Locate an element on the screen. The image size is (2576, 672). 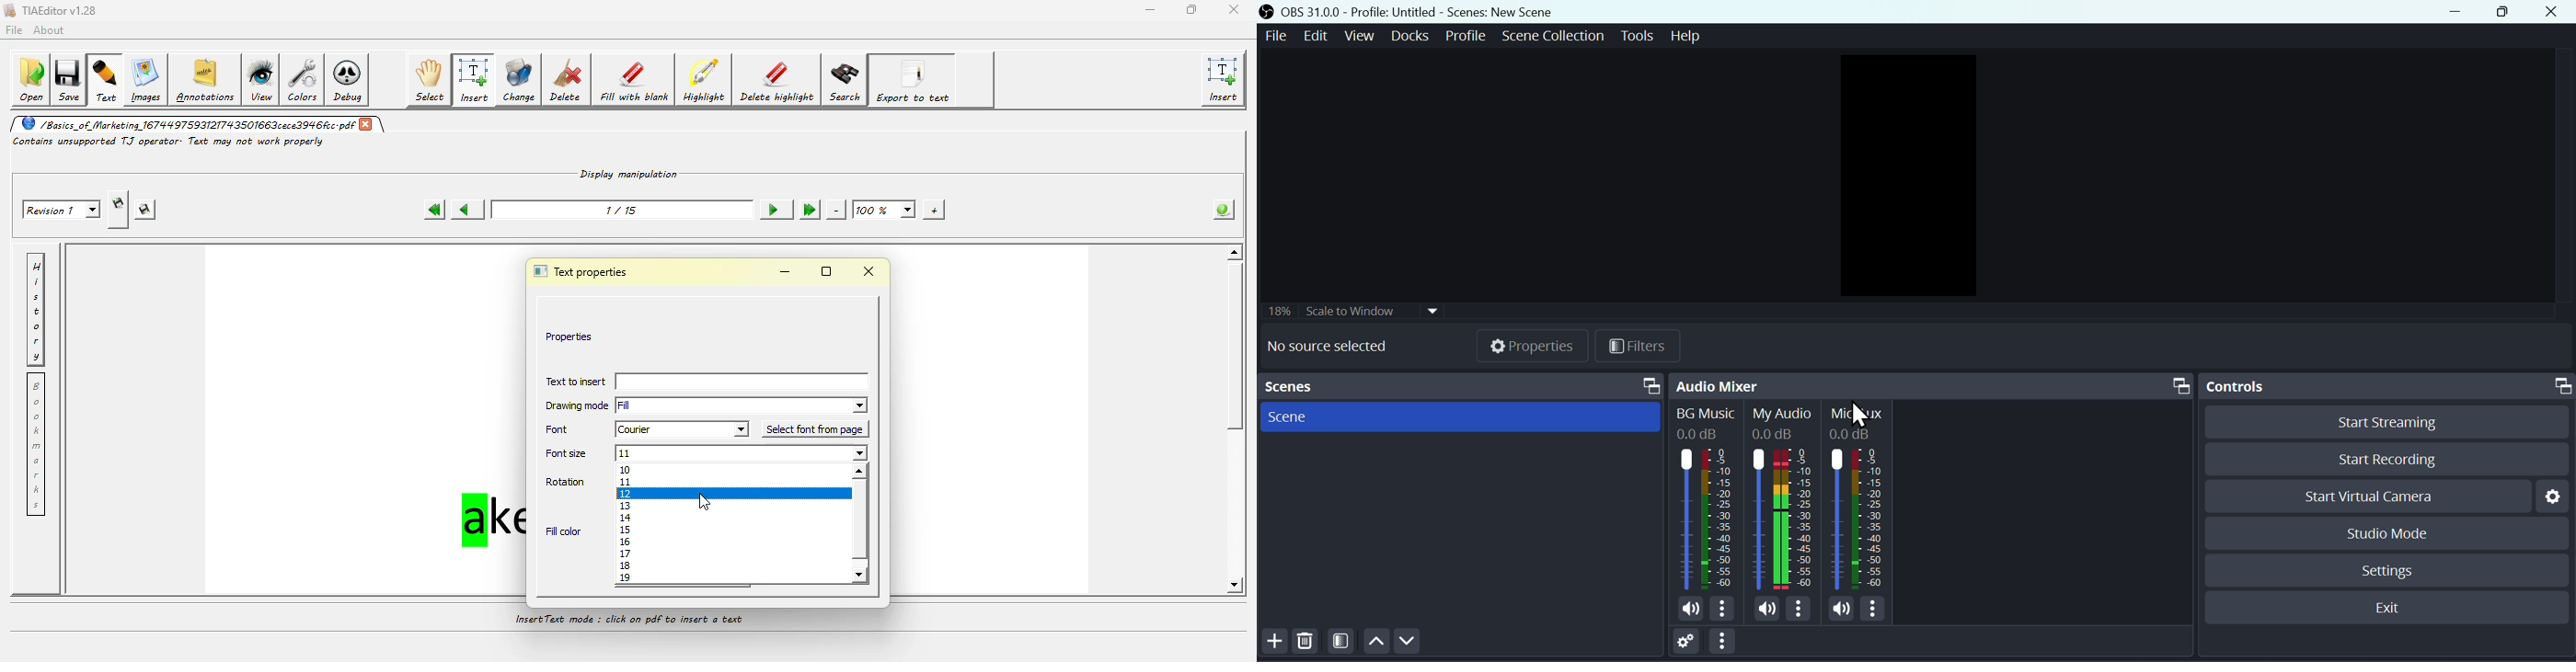
Filter is located at coordinates (1342, 643).